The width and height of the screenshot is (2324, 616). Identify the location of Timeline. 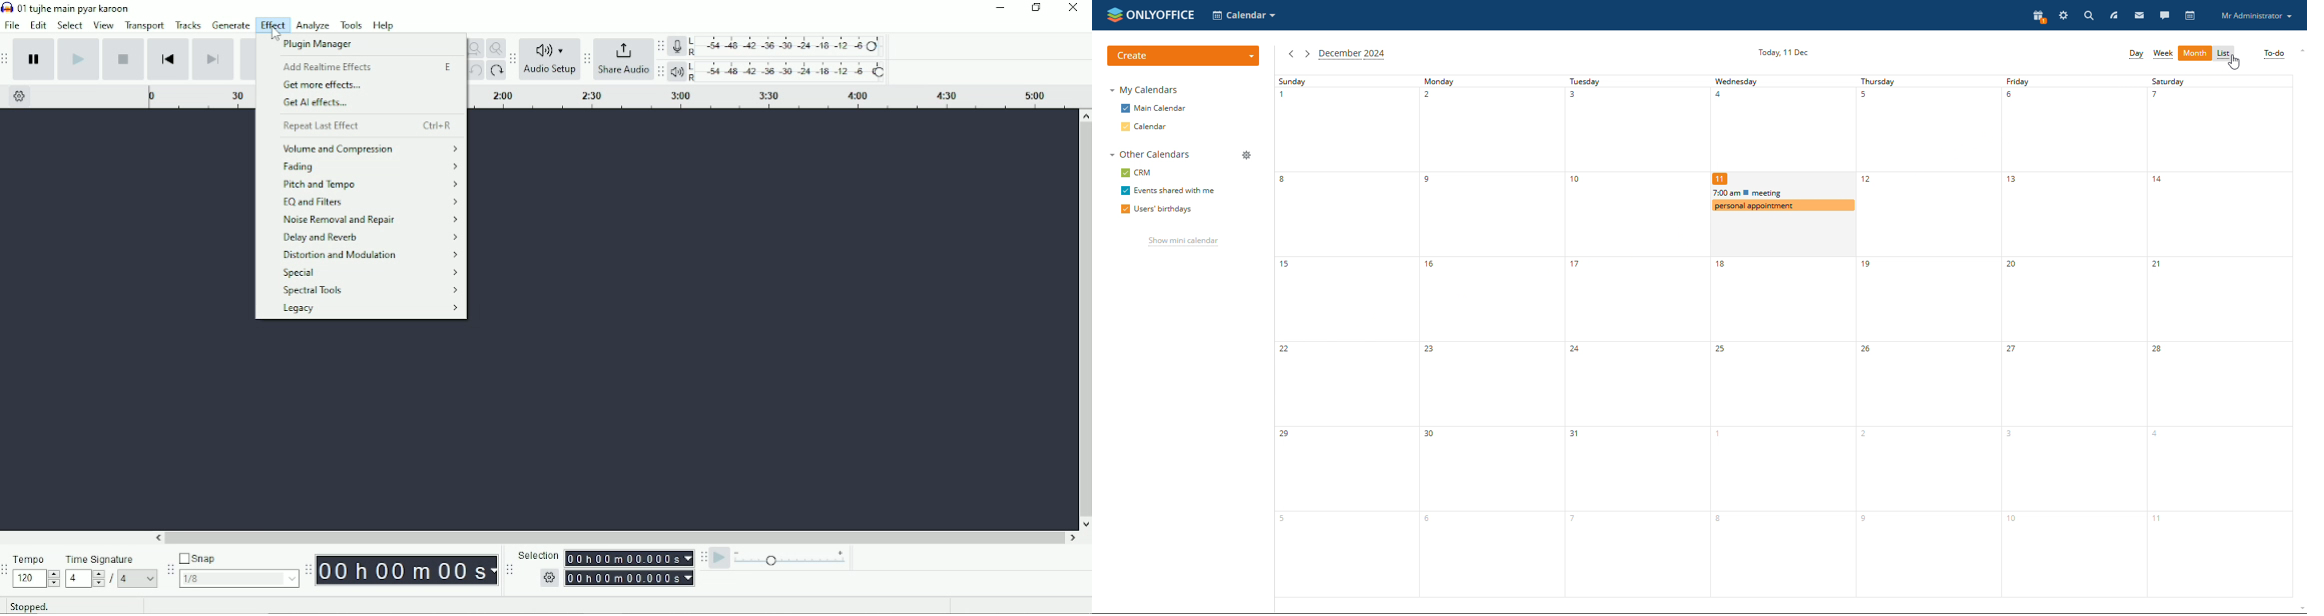
(772, 97).